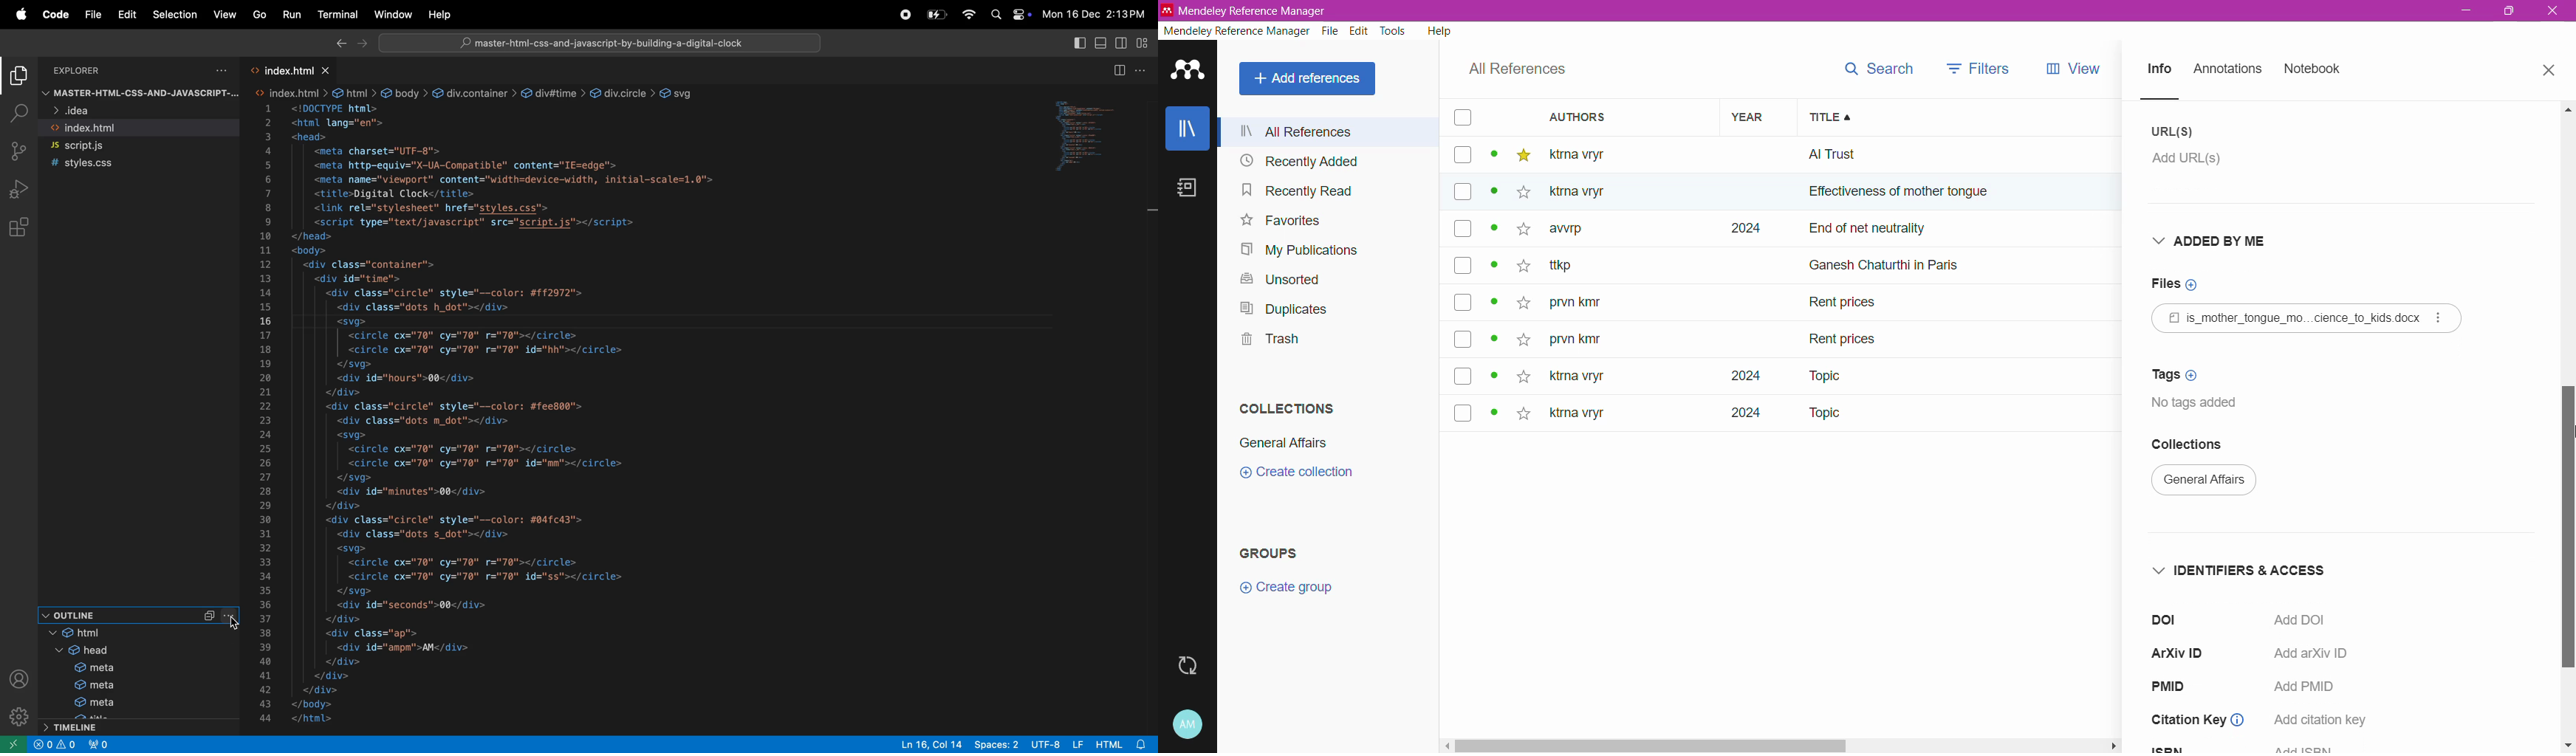  I want to click on All References, so click(1329, 131).